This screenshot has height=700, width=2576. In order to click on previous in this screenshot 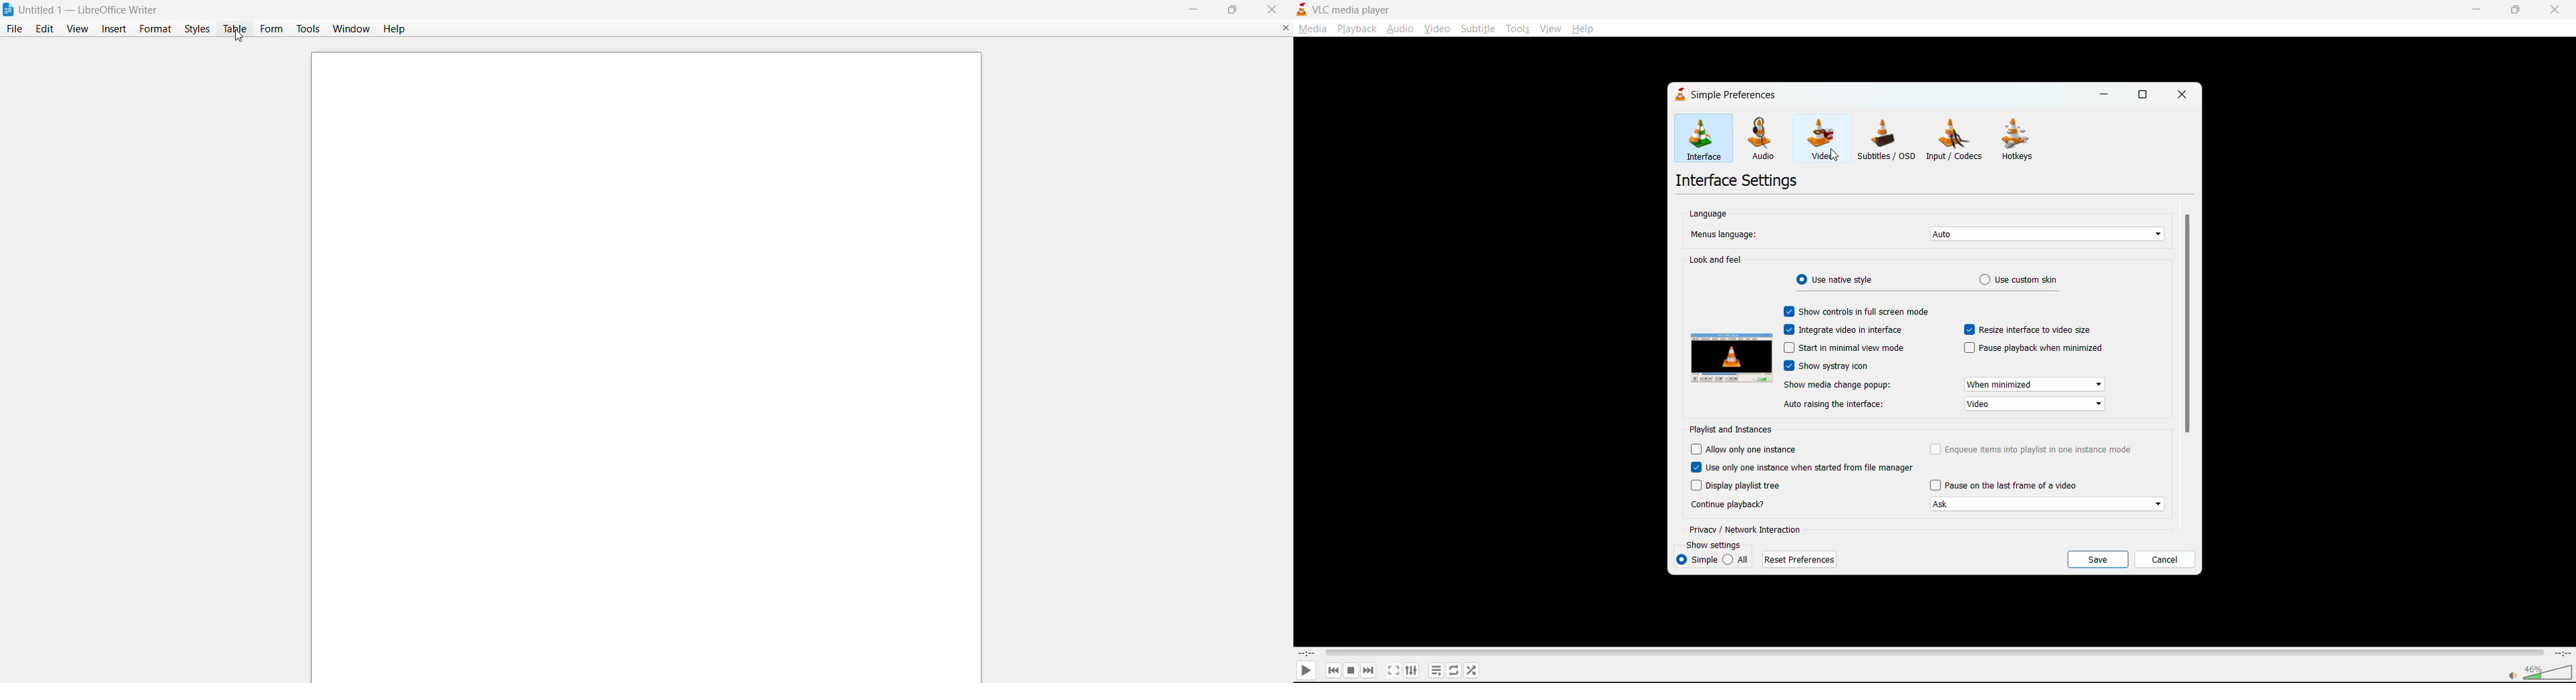, I will do `click(1333, 671)`.